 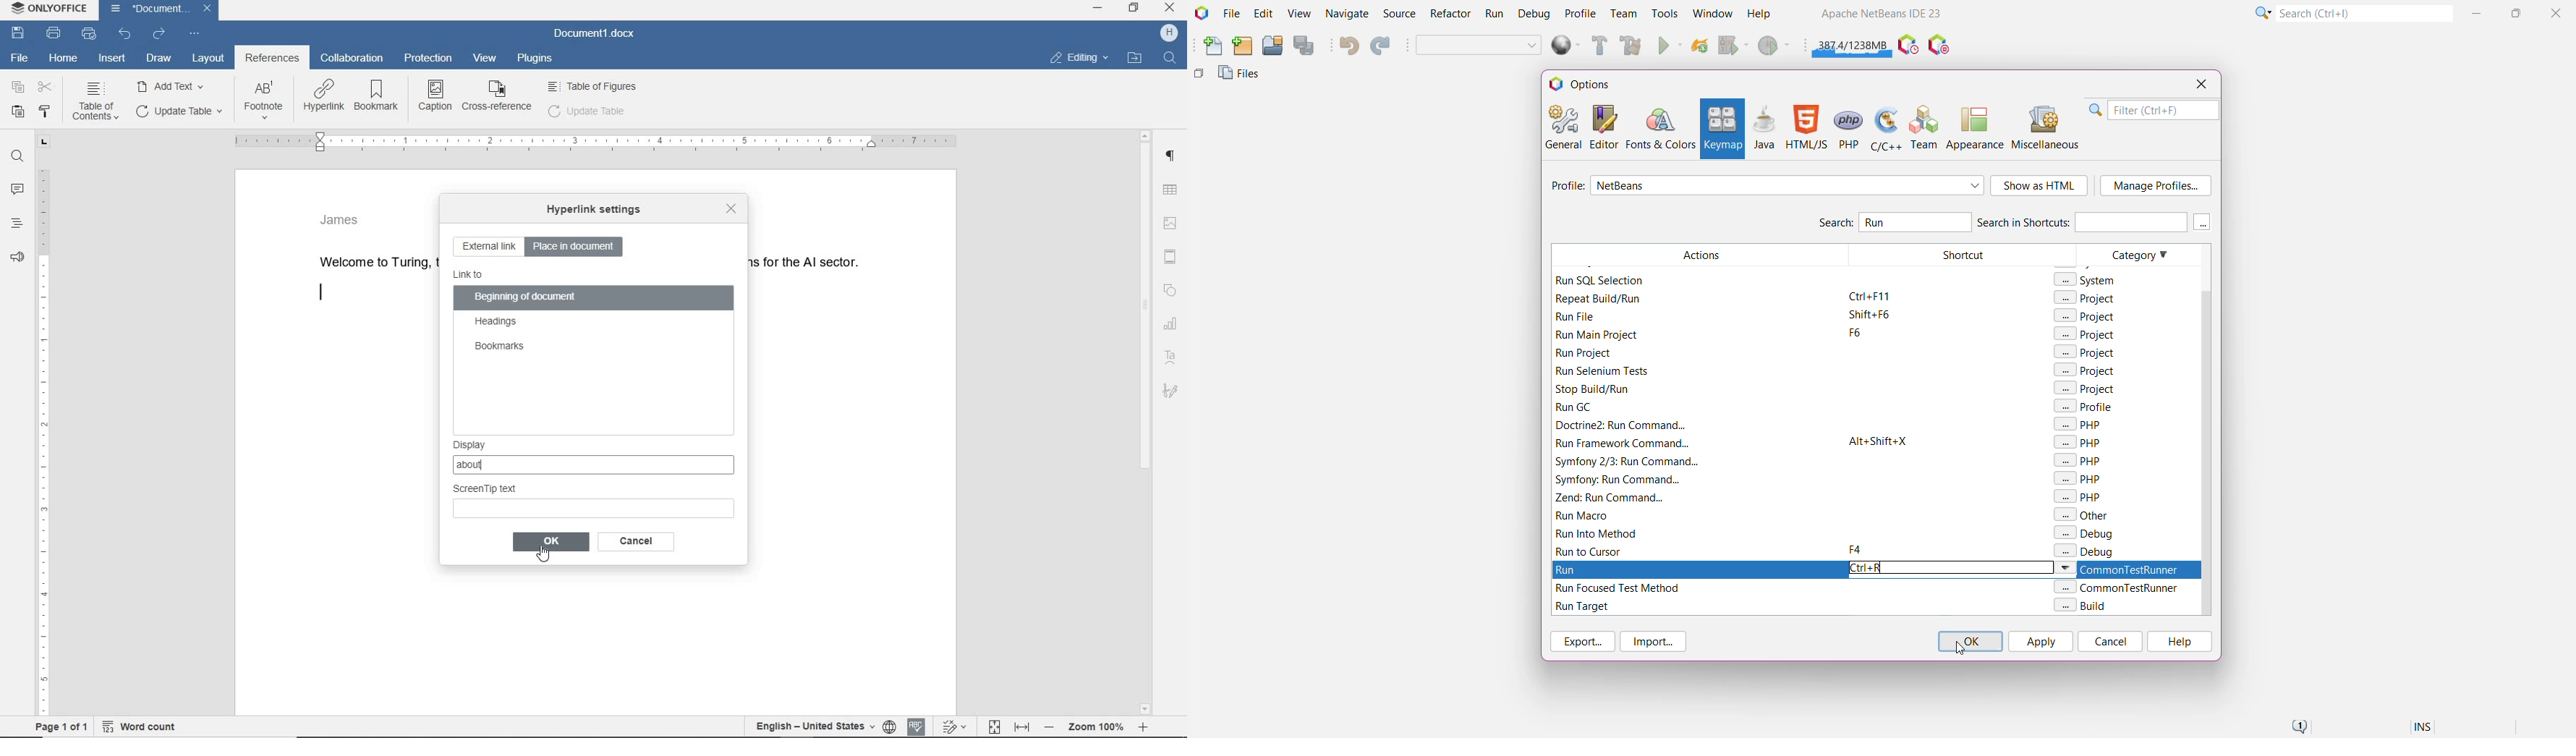 I want to click on file, so click(x=20, y=58).